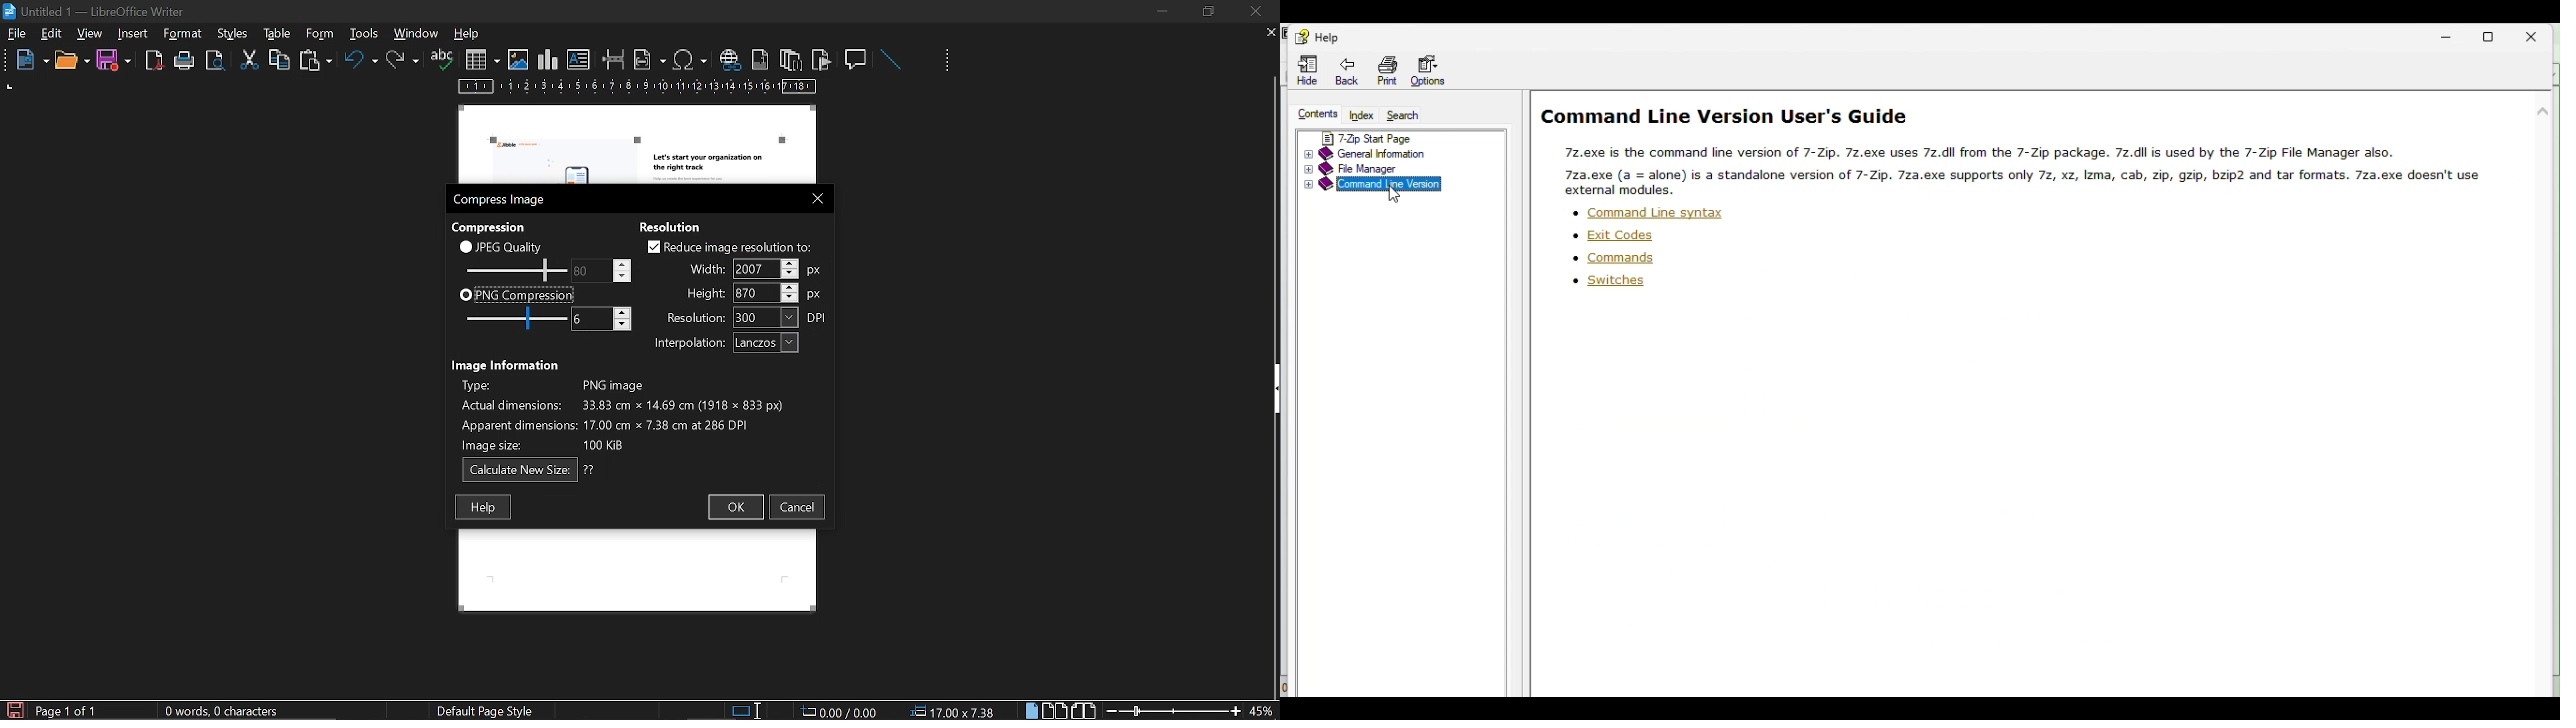  Describe the element at coordinates (403, 60) in the screenshot. I see `redo` at that location.